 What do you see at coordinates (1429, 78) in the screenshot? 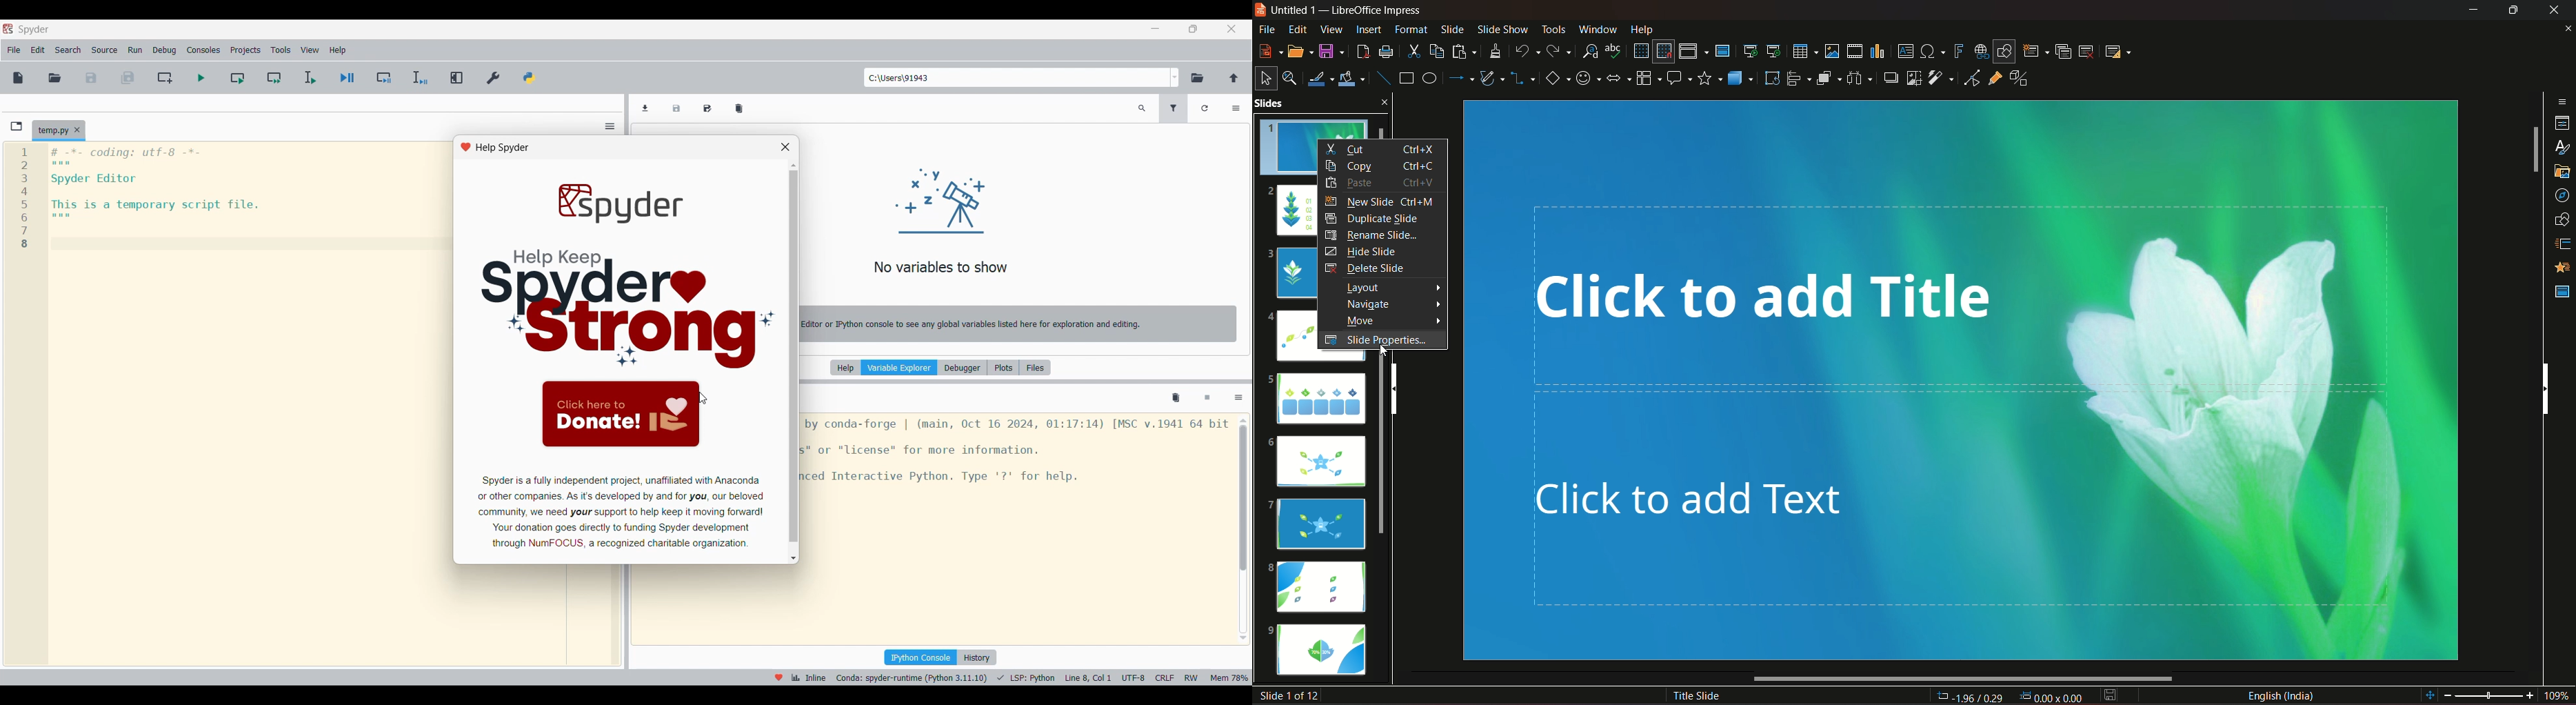
I see `ellipse` at bounding box center [1429, 78].